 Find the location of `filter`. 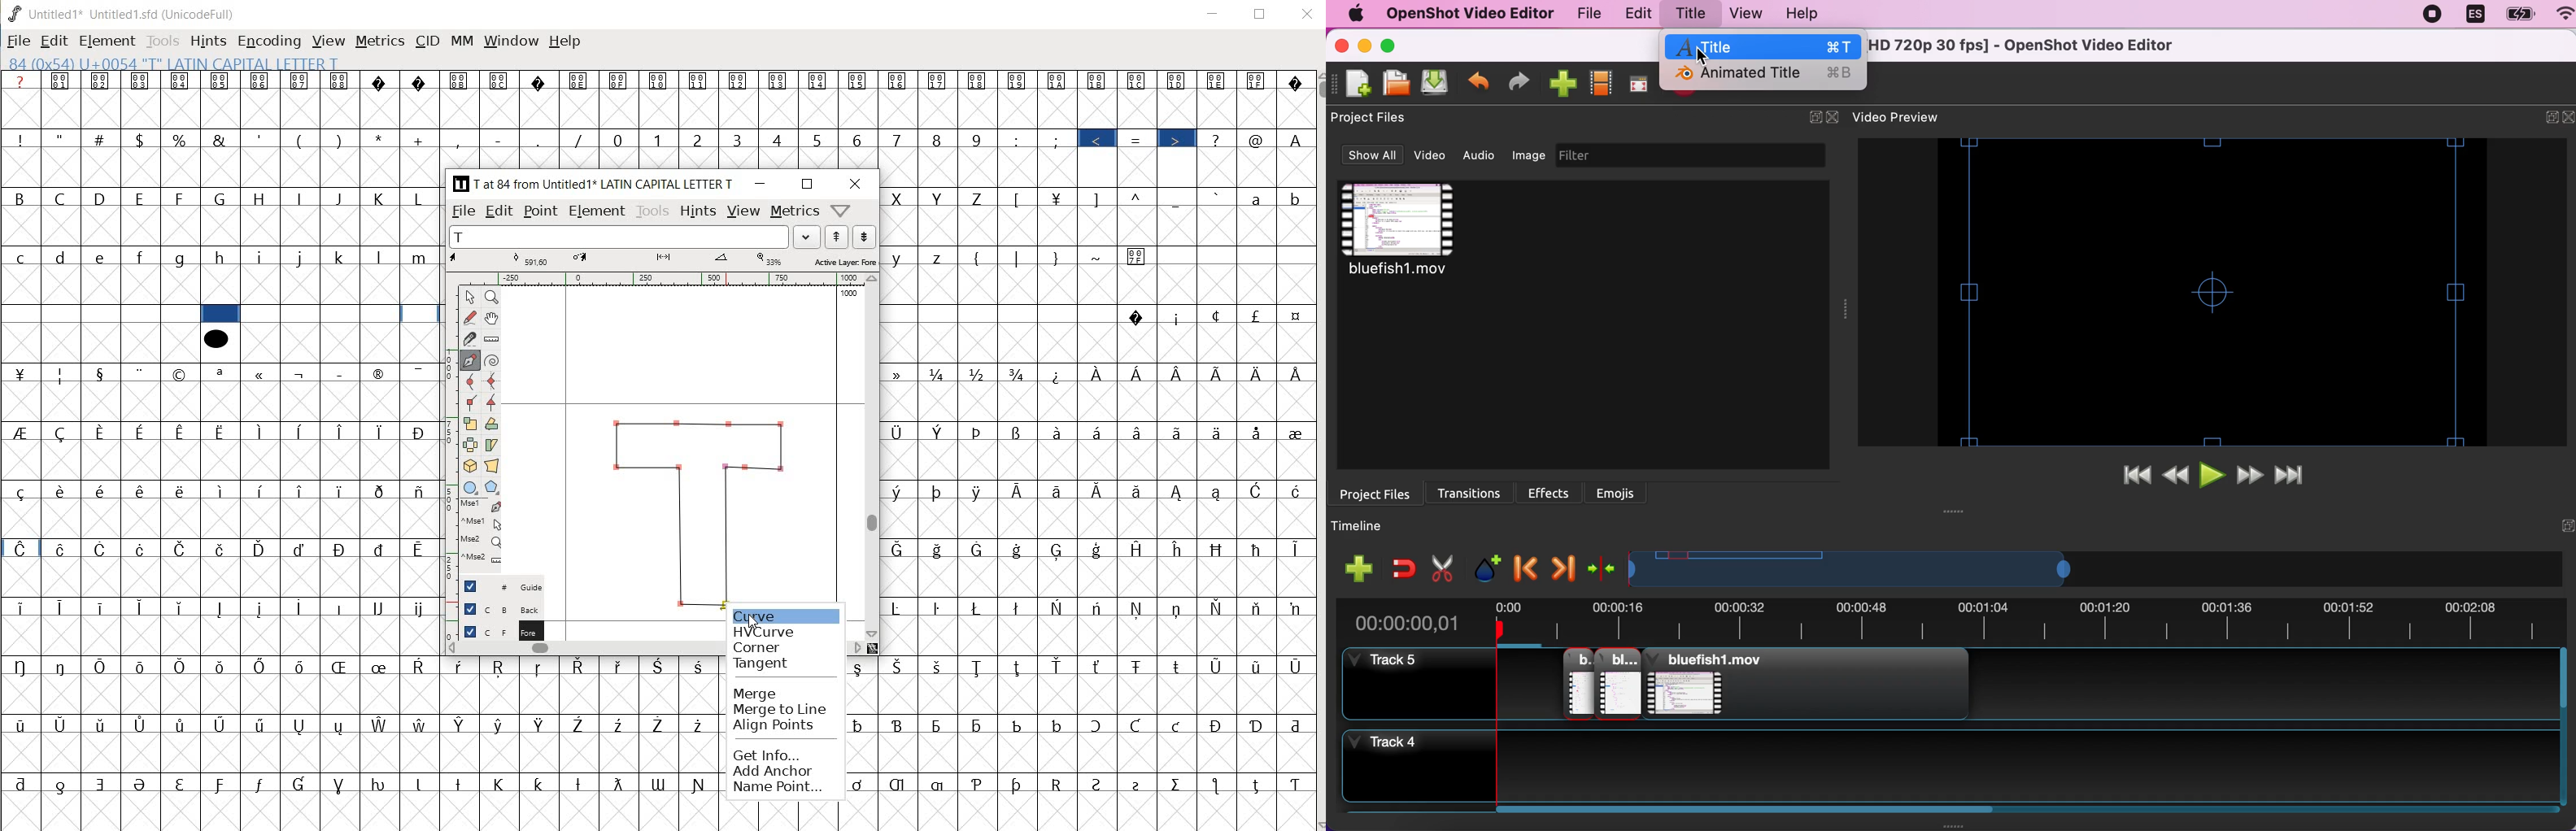

filter is located at coordinates (1703, 155).